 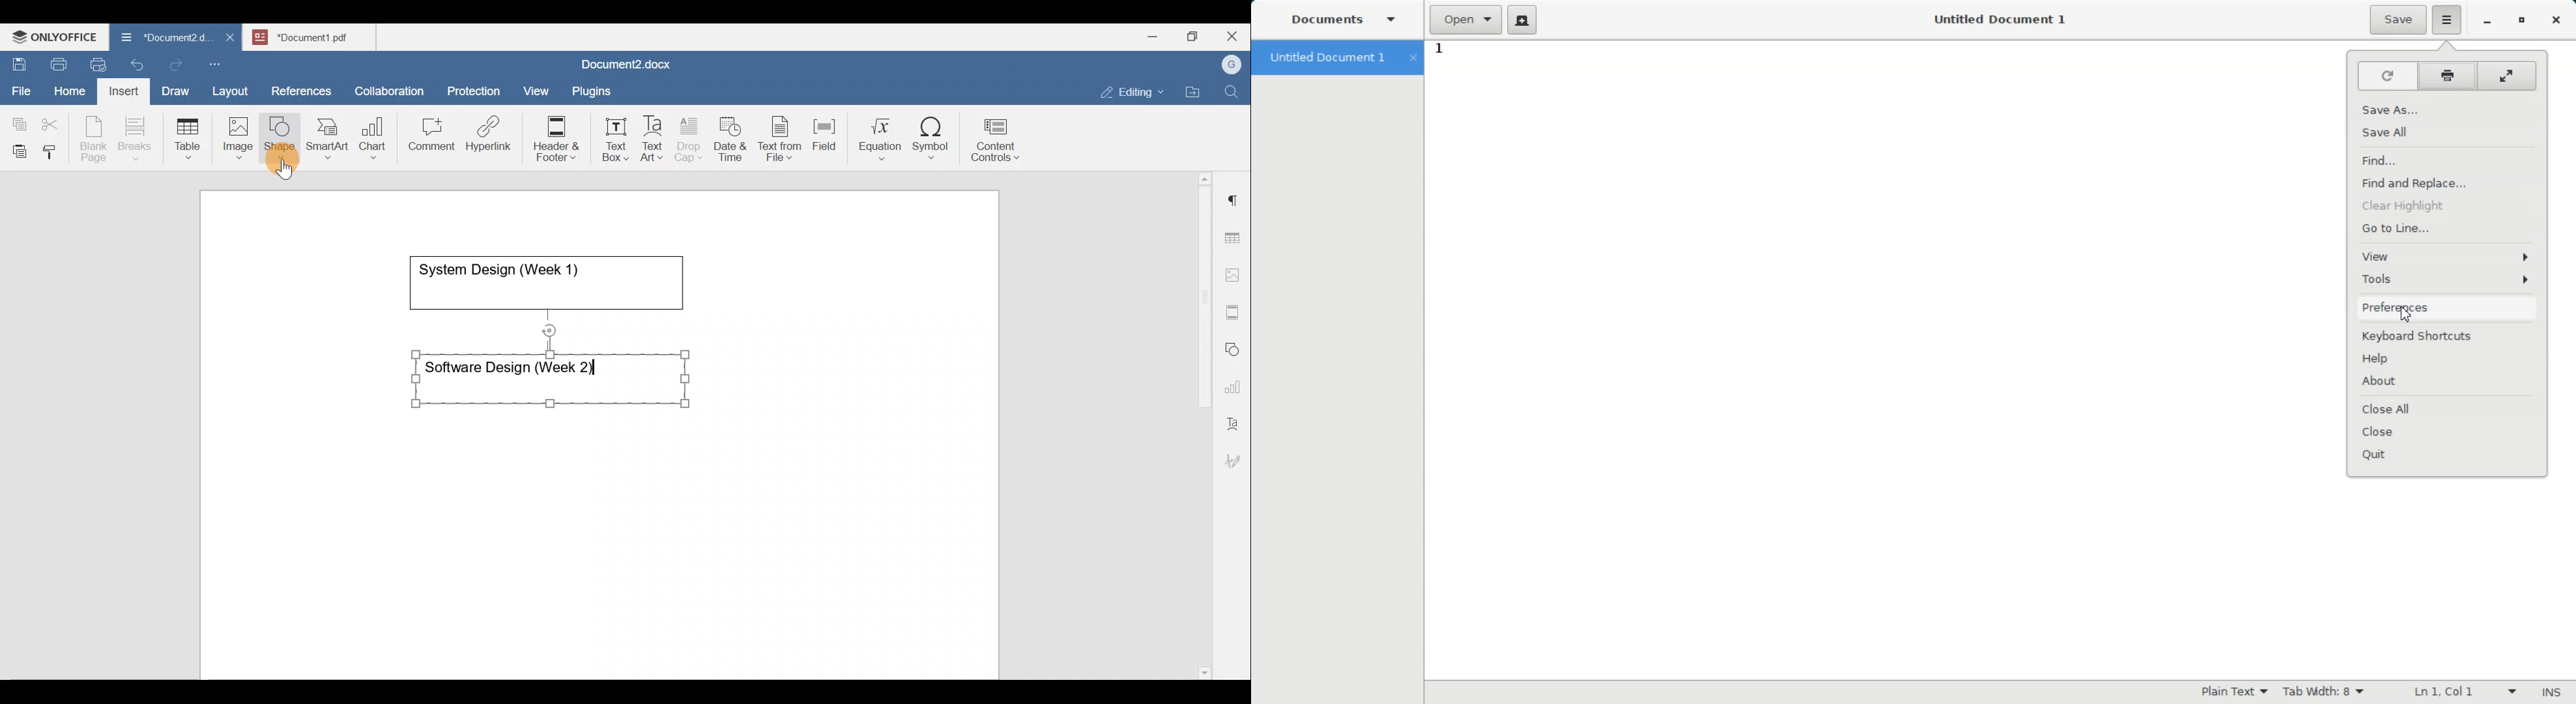 I want to click on Quick print, so click(x=95, y=63).